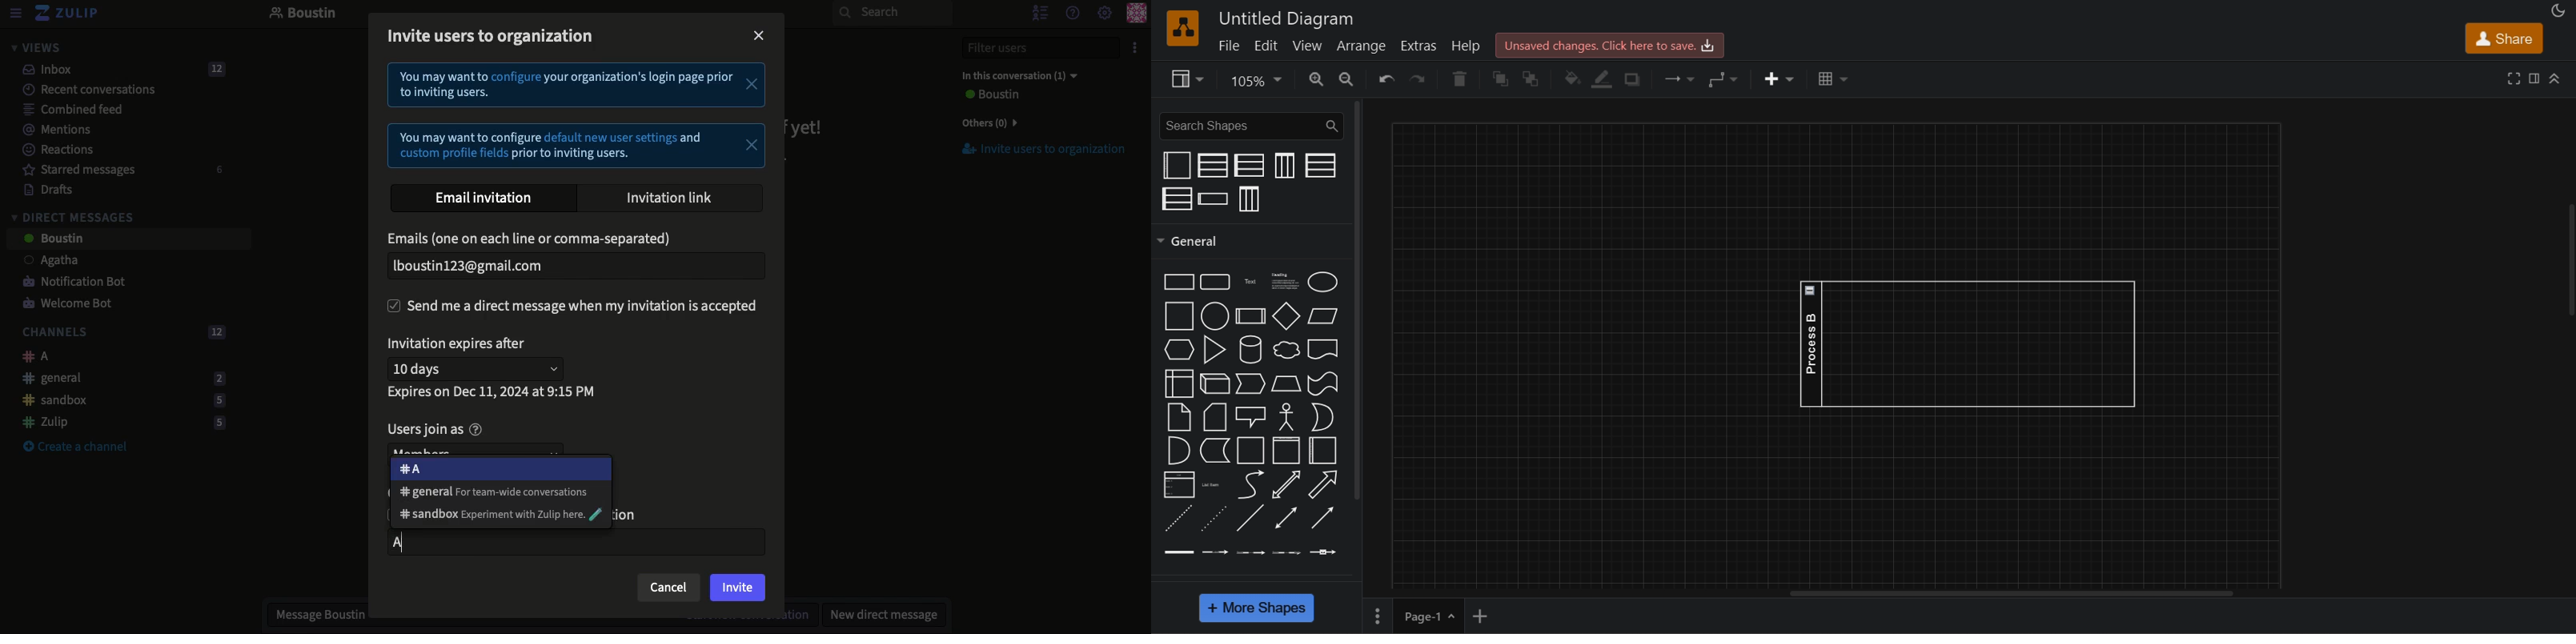 This screenshot has height=644, width=2576. What do you see at coordinates (460, 344) in the screenshot?
I see `Invitation expires after` at bounding box center [460, 344].